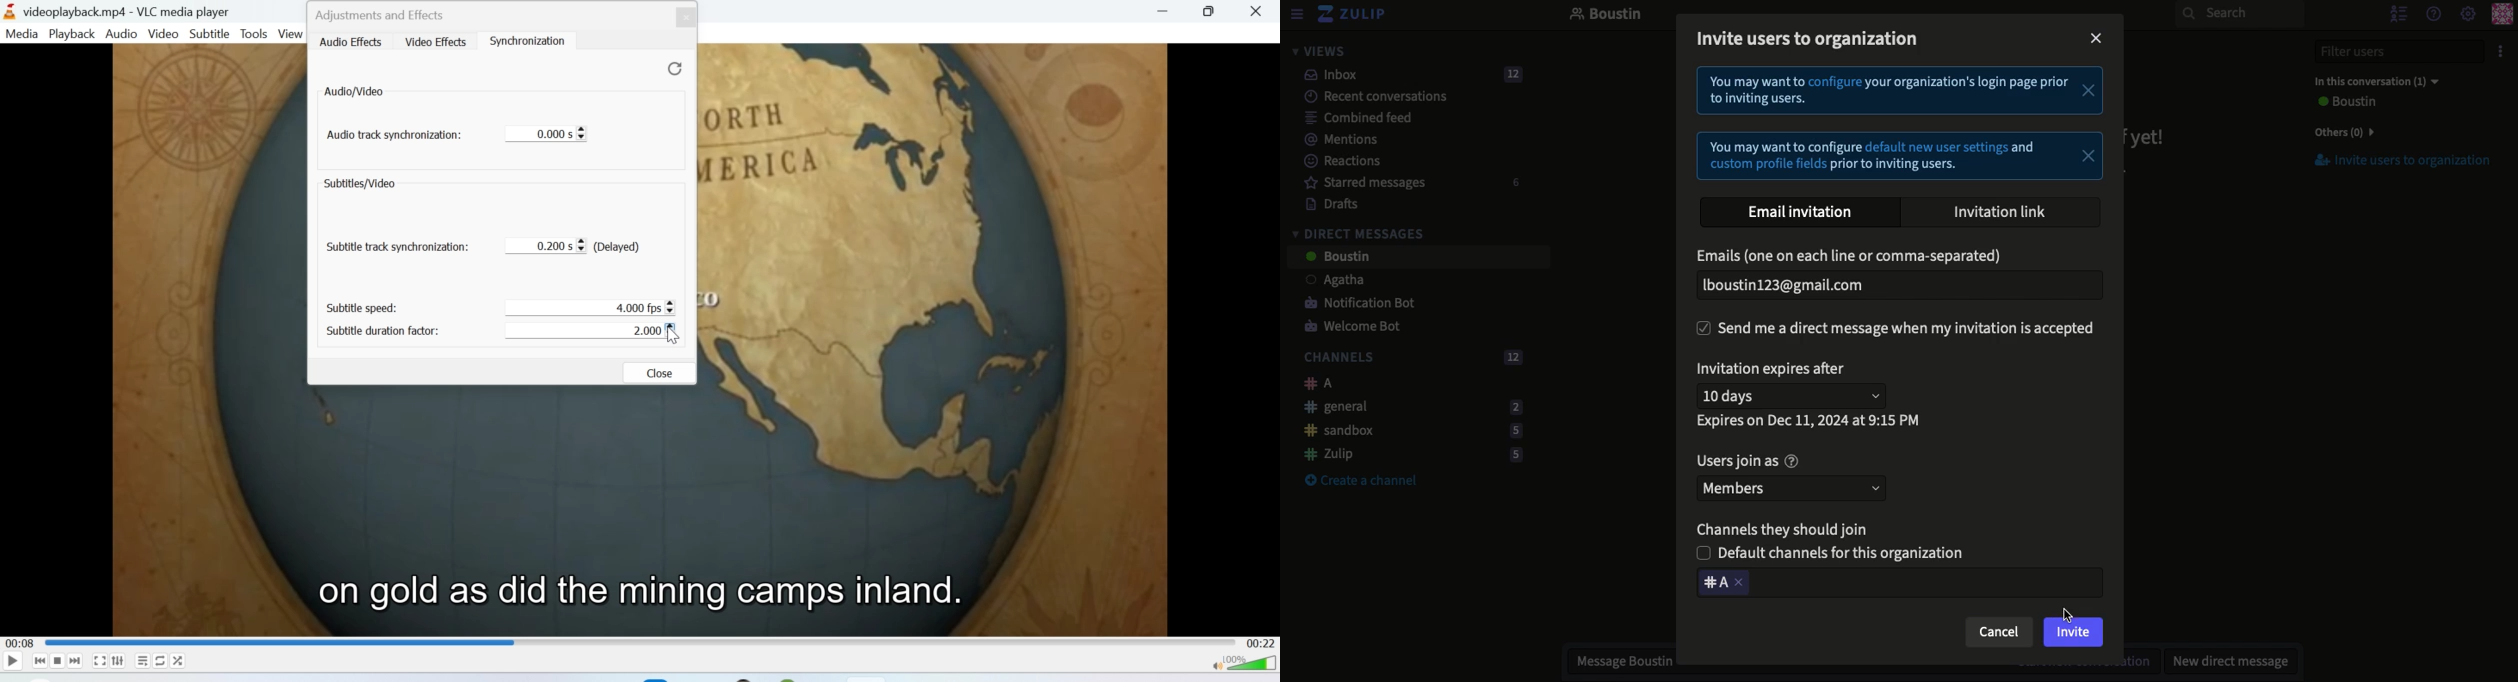  What do you see at coordinates (1407, 454) in the screenshot?
I see `Zulip` at bounding box center [1407, 454].